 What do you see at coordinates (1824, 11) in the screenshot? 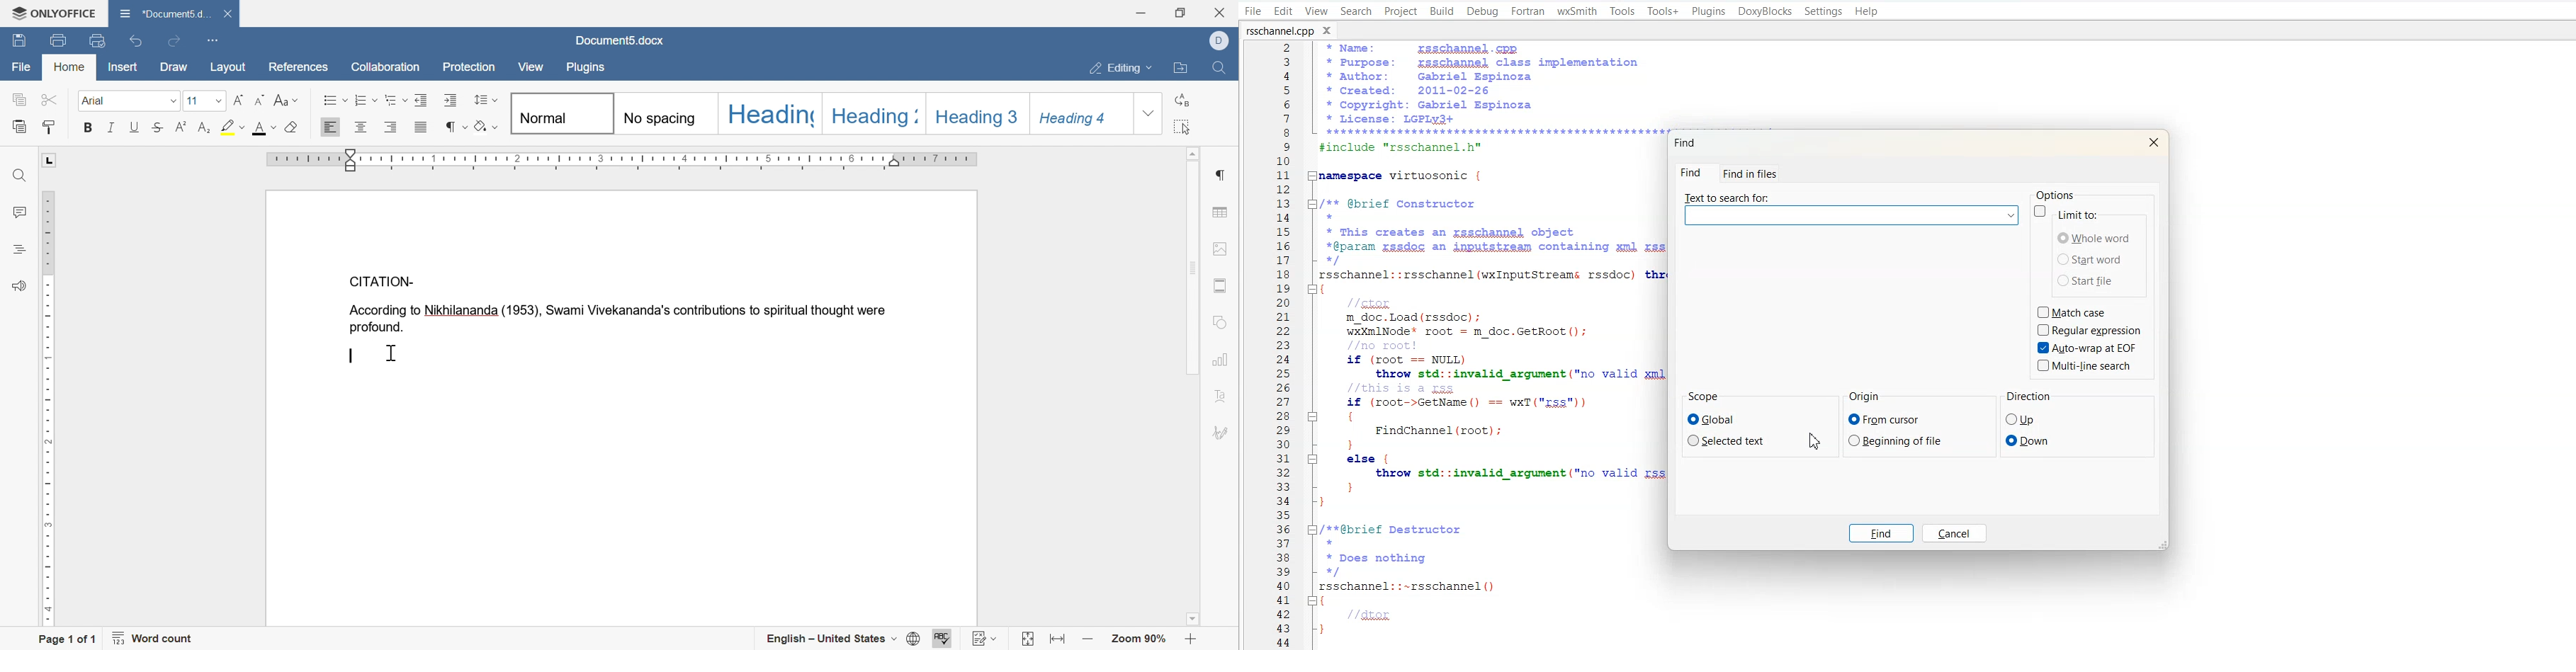
I see `Settings` at bounding box center [1824, 11].